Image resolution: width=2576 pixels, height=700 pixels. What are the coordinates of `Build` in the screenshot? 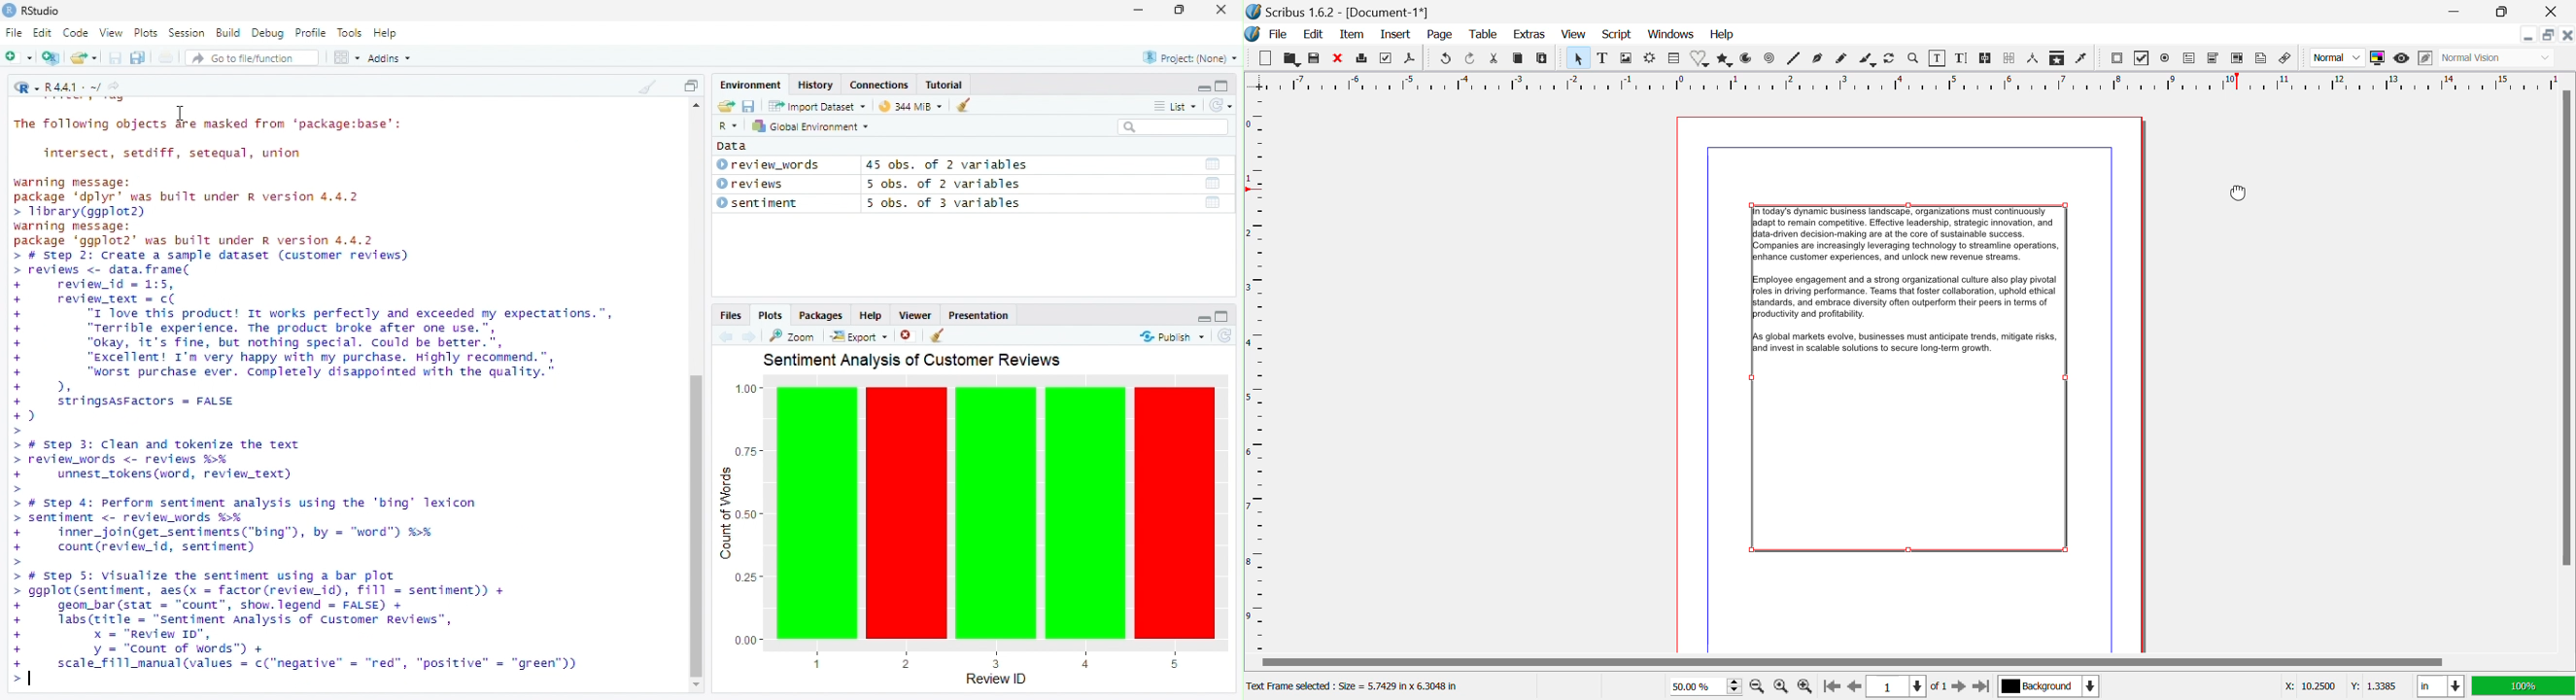 It's located at (227, 31).